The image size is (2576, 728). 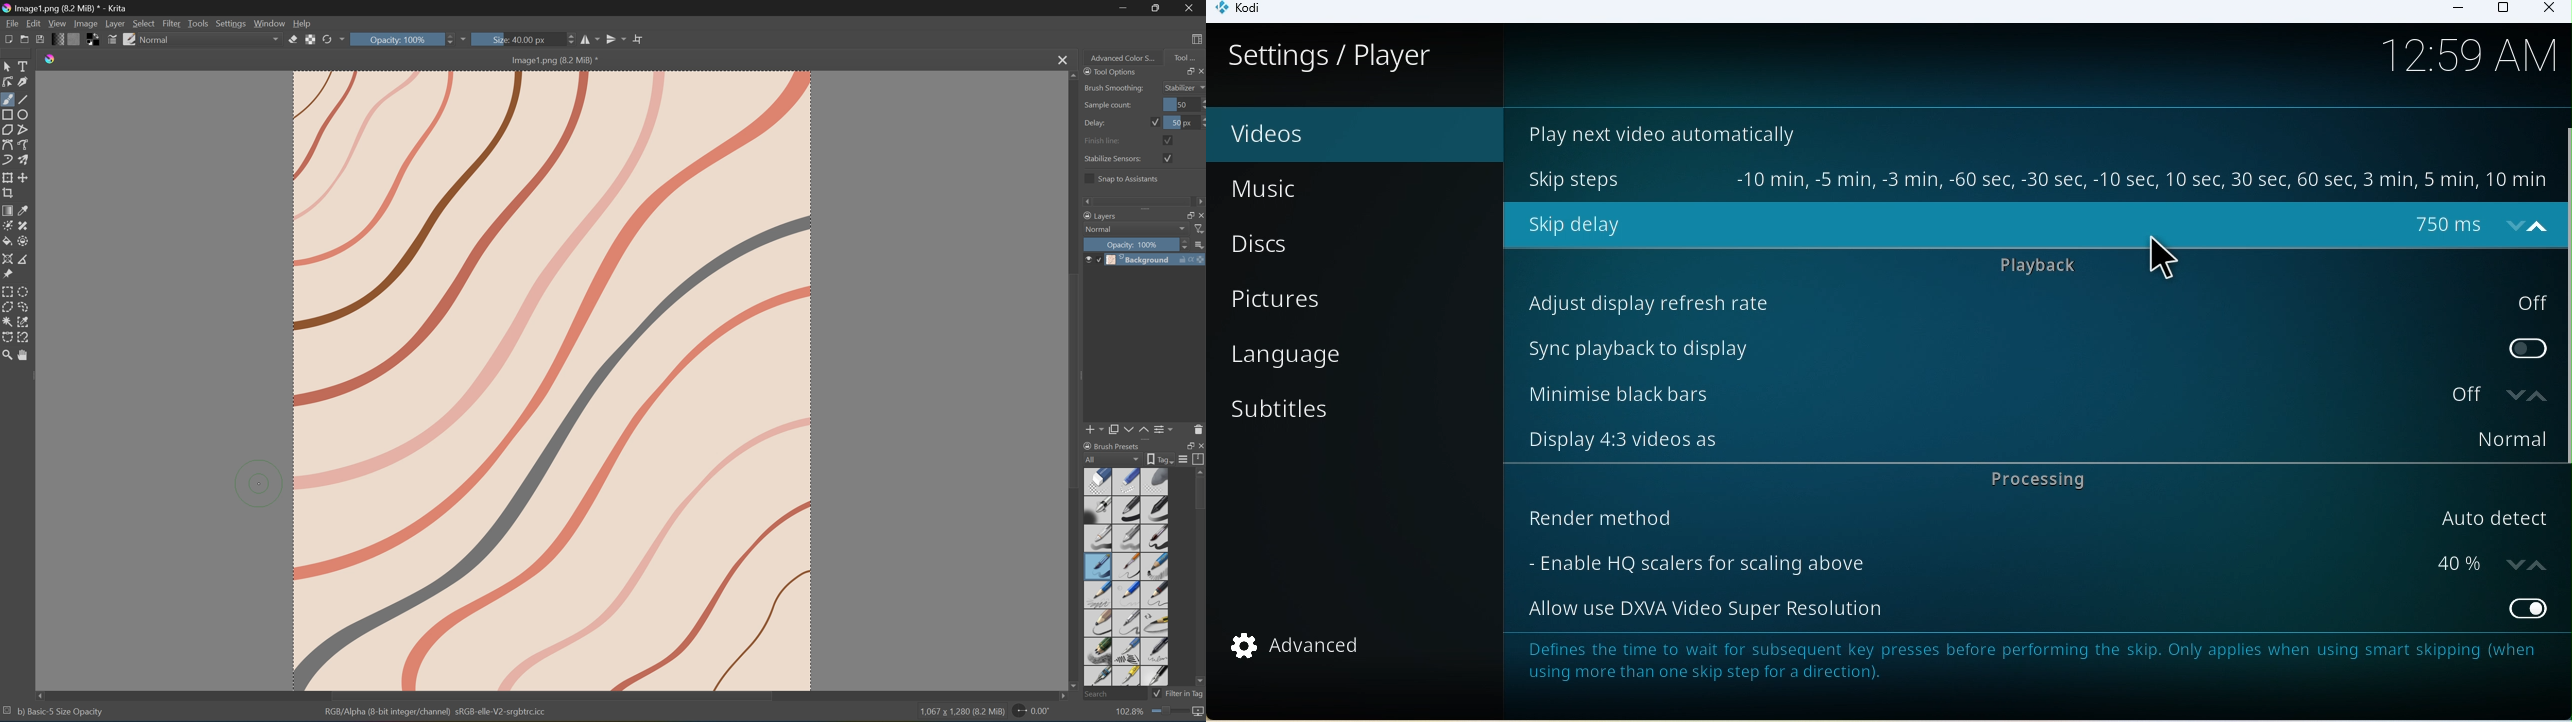 What do you see at coordinates (1099, 214) in the screenshot?
I see `Layers` at bounding box center [1099, 214].